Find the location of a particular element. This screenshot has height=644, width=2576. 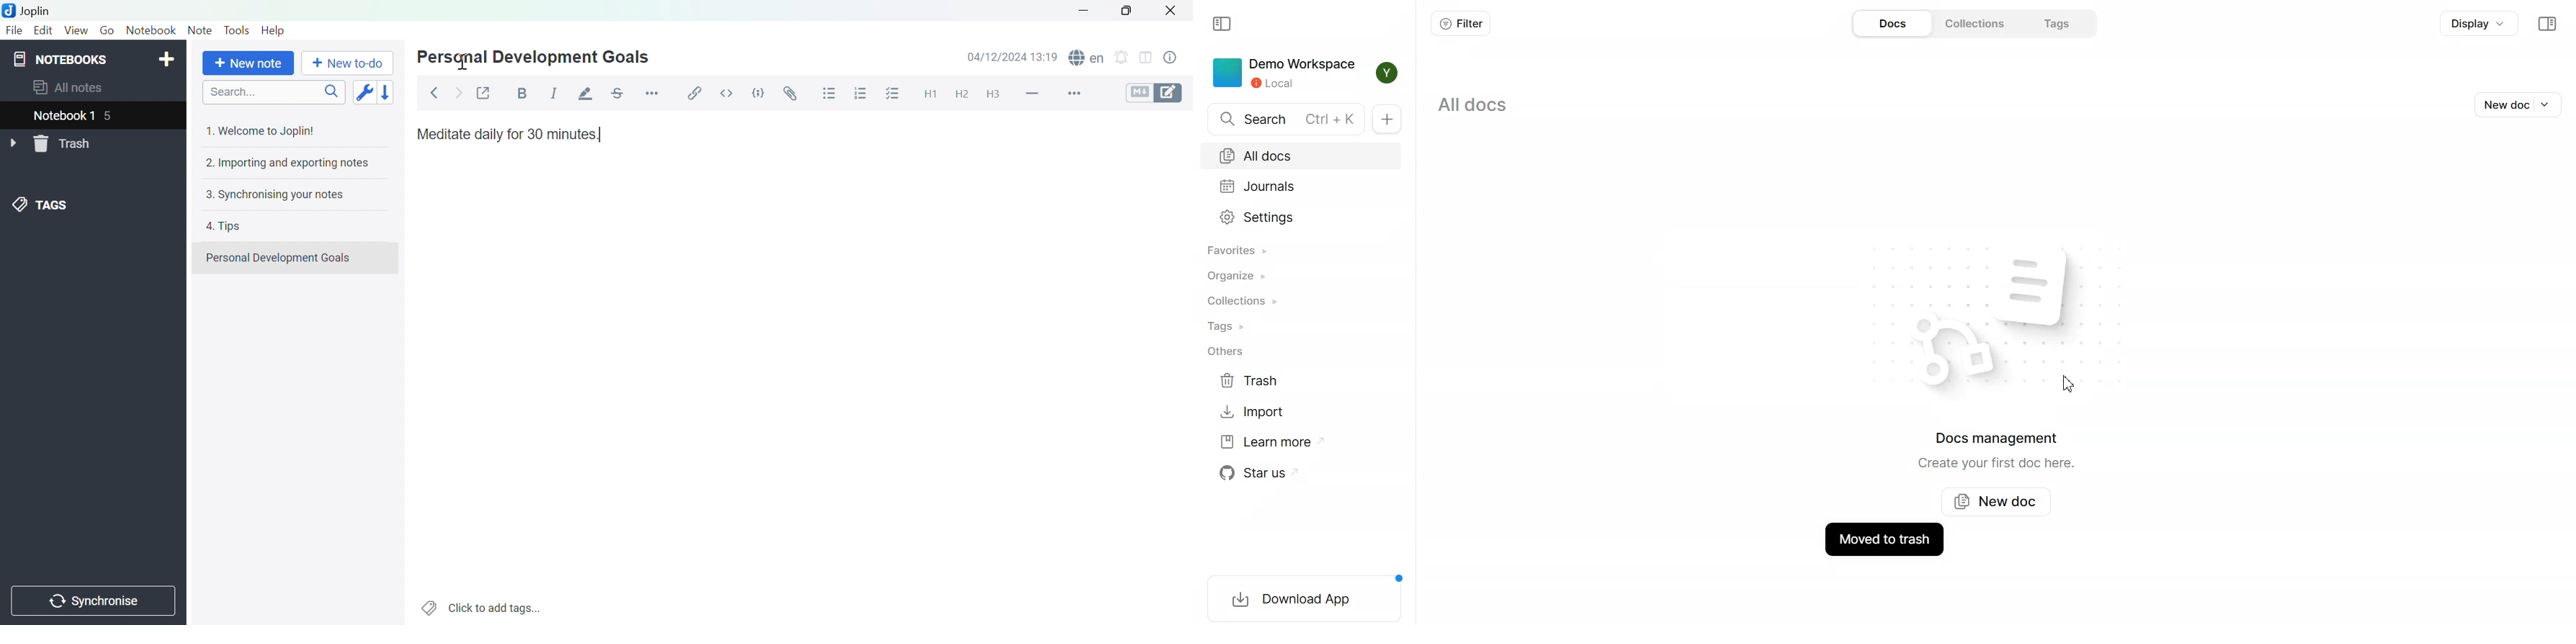

New note is located at coordinates (248, 64).